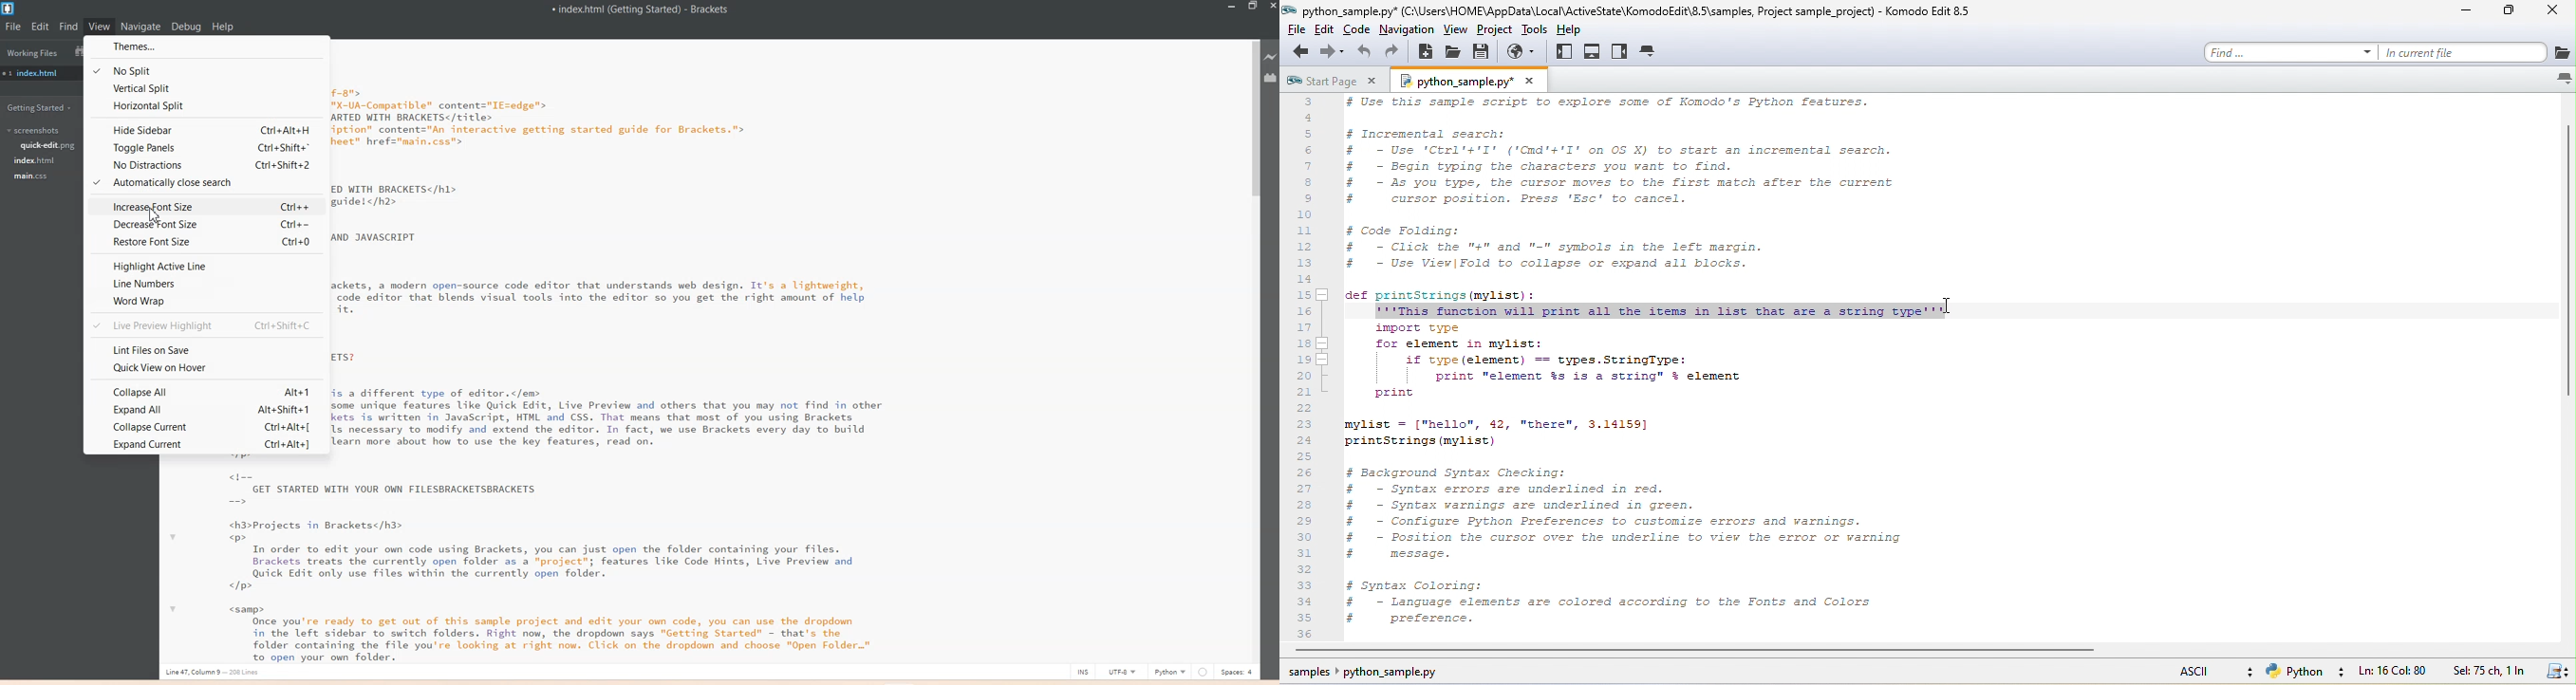  Describe the element at coordinates (206, 426) in the screenshot. I see `Collapse Current` at that location.